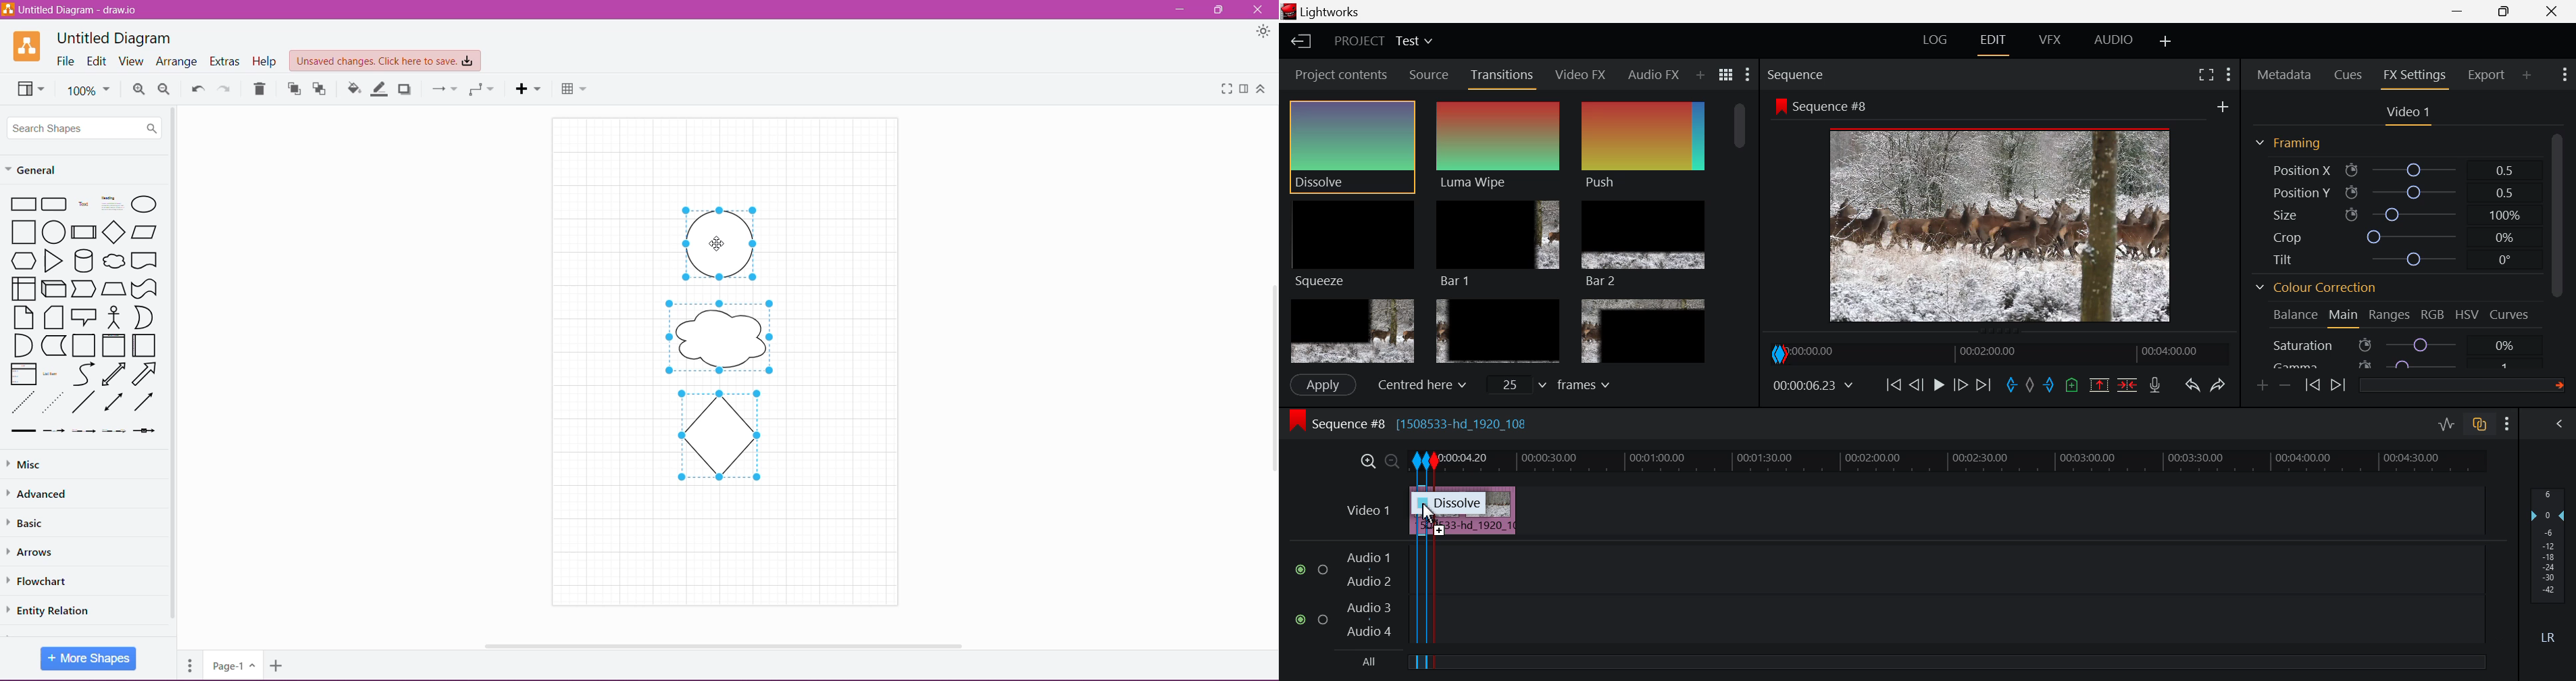 The width and height of the screenshot is (2576, 700). What do you see at coordinates (173, 364) in the screenshot?
I see `Vertical Scroll Bar` at bounding box center [173, 364].